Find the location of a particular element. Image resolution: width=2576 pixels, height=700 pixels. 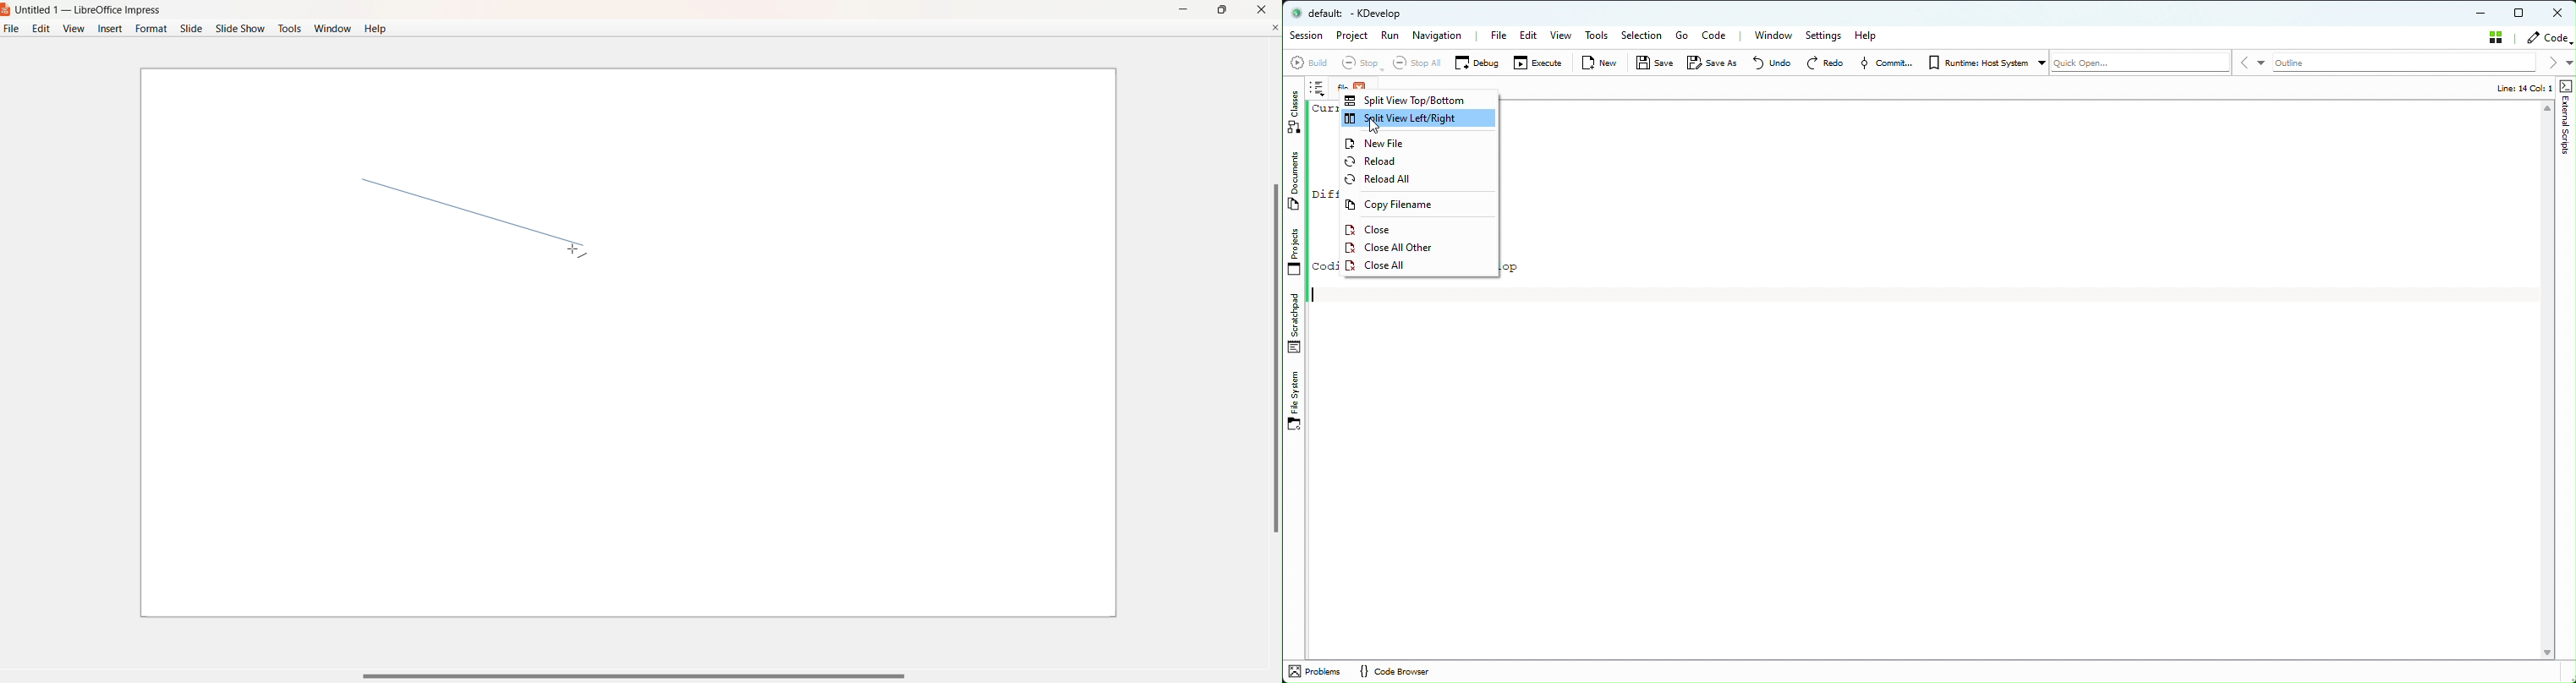

maximize is located at coordinates (1221, 9).